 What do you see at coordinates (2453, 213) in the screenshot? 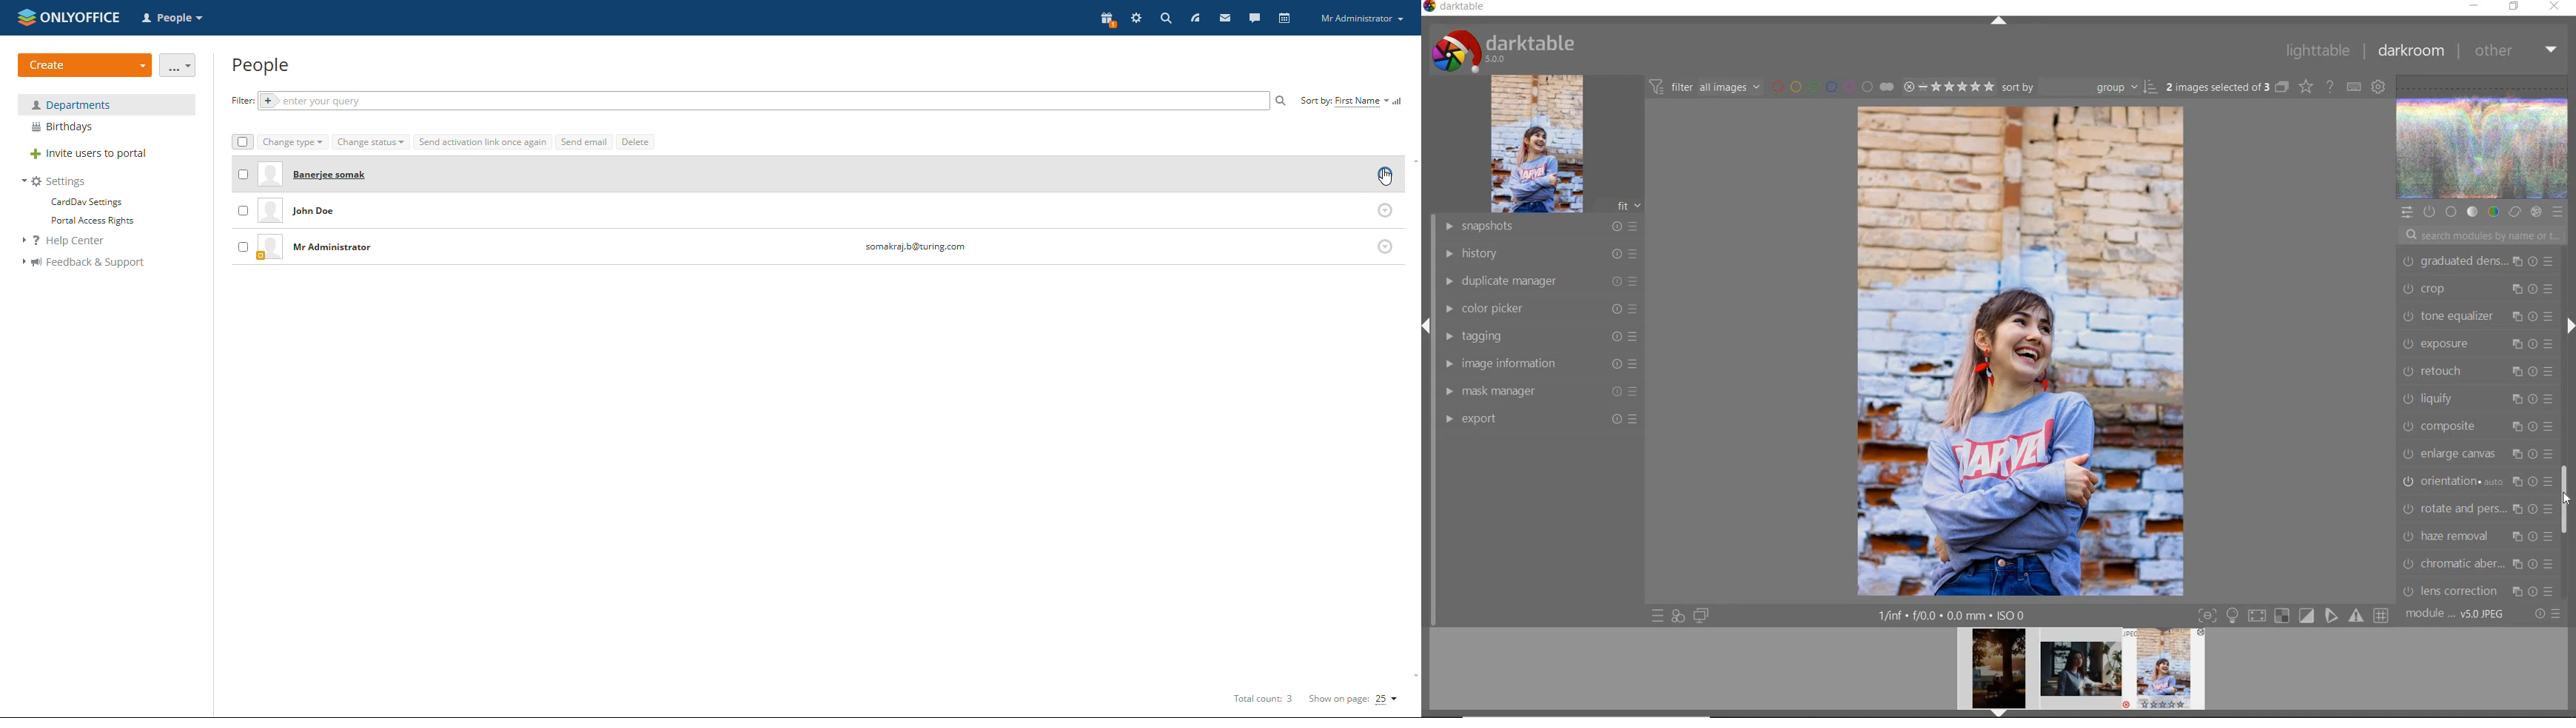
I see `base ` at bounding box center [2453, 213].